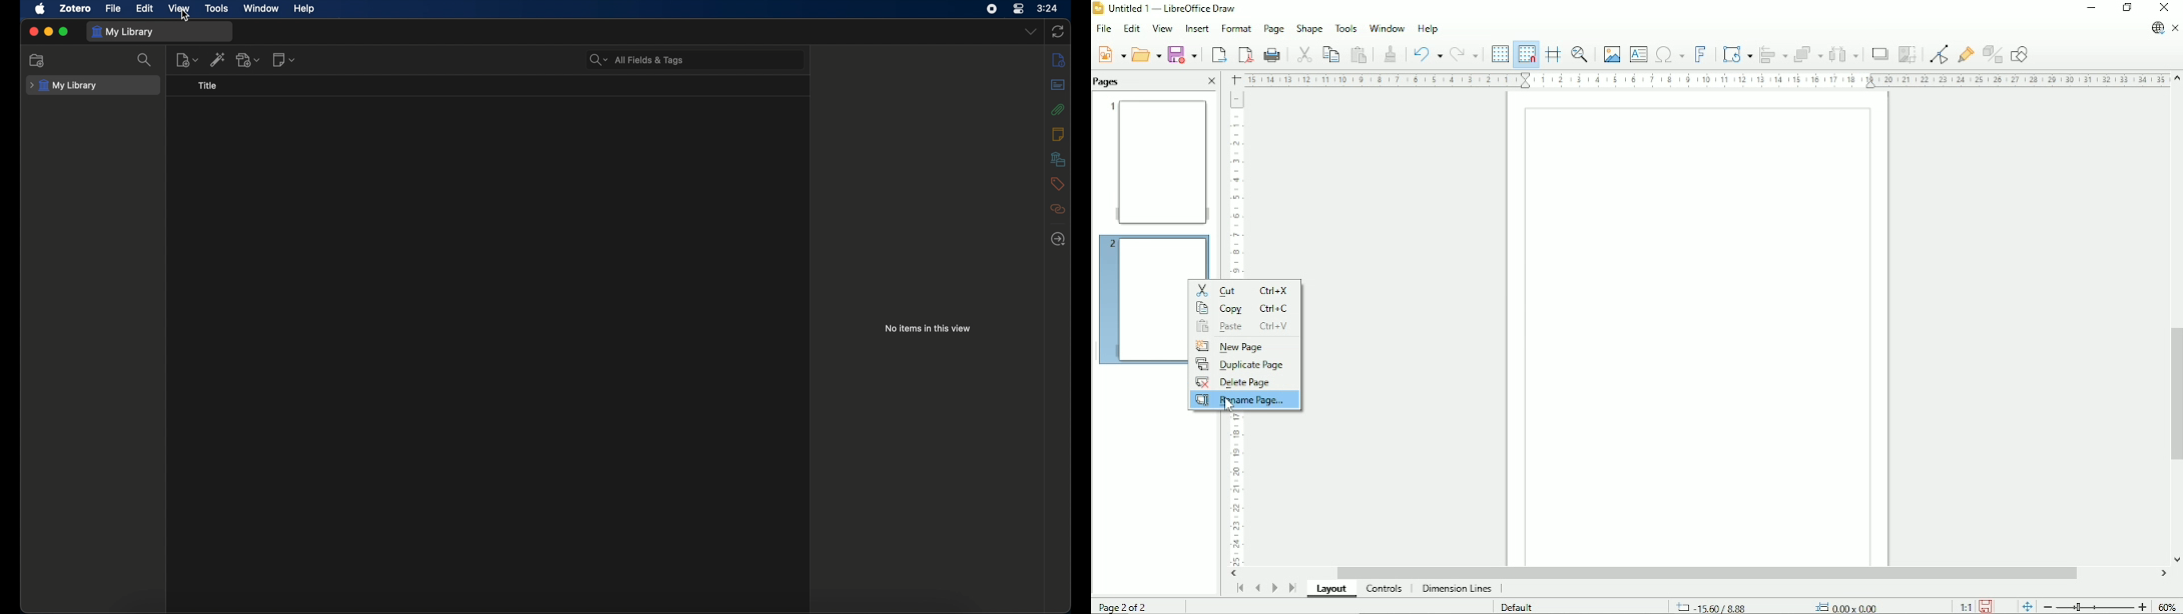 The height and width of the screenshot is (616, 2184). Describe the element at coordinates (1059, 209) in the screenshot. I see `related` at that location.